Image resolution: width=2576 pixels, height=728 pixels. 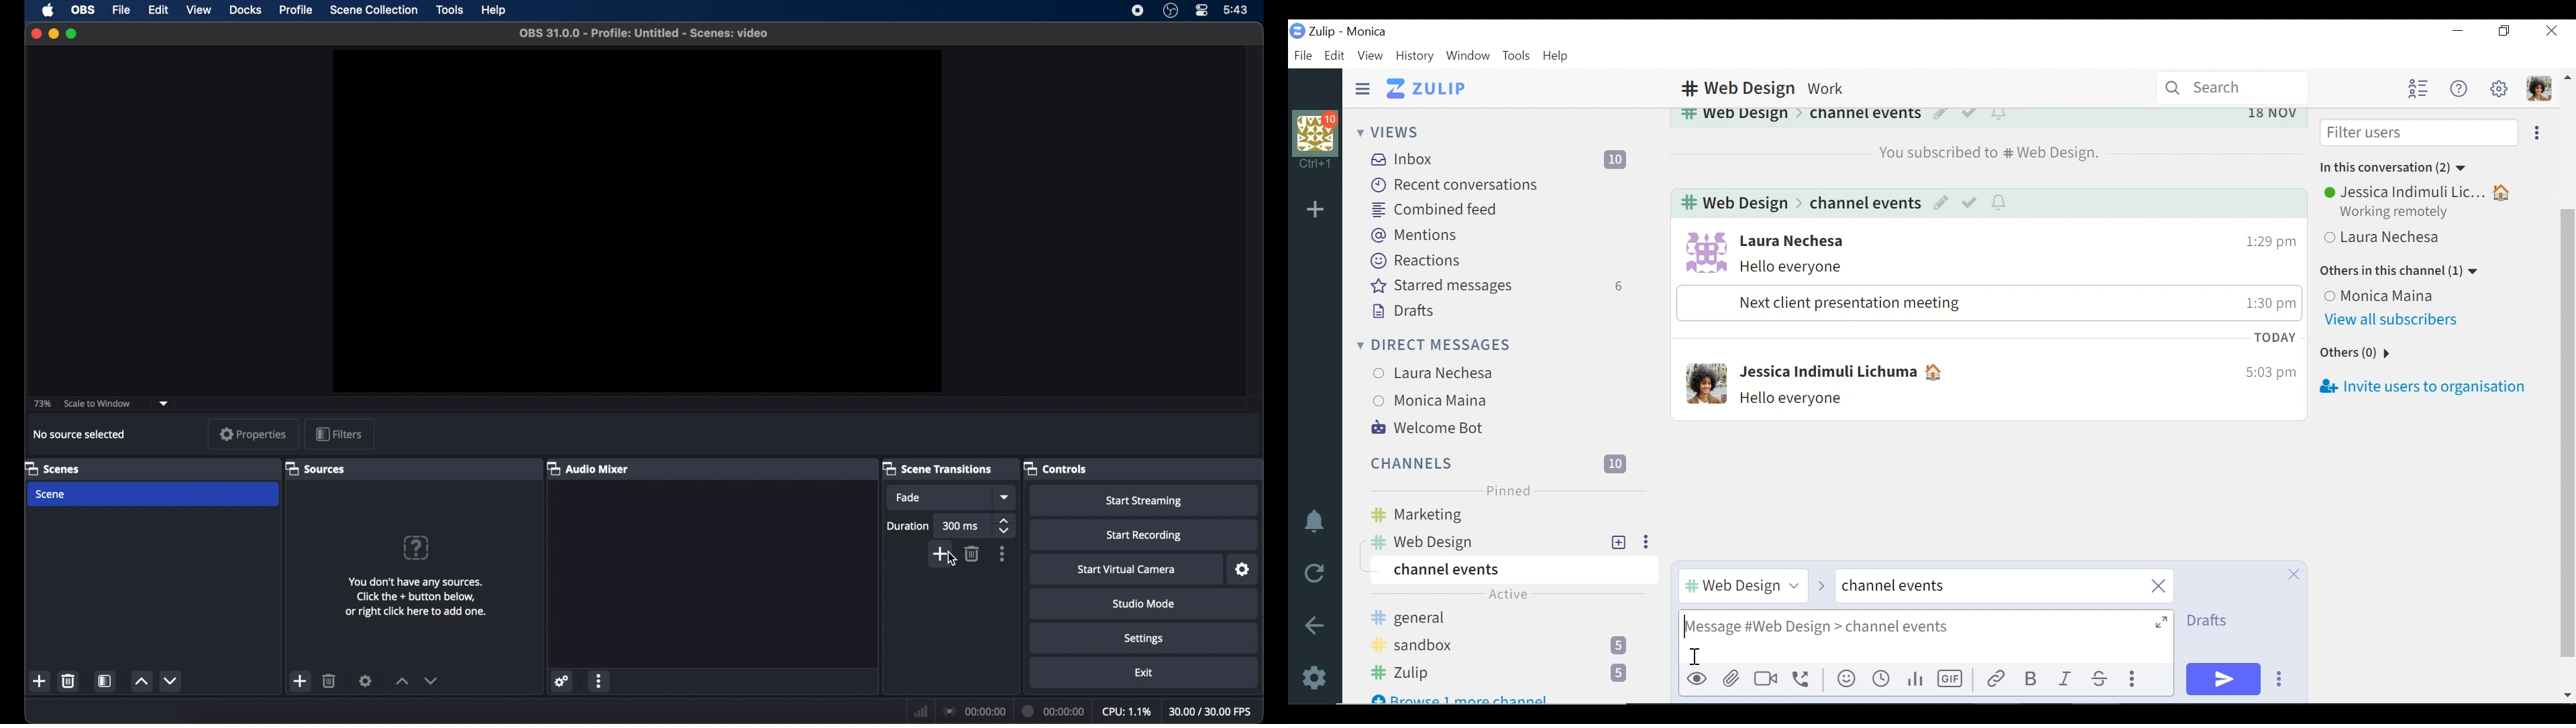 What do you see at coordinates (252, 434) in the screenshot?
I see `properties` at bounding box center [252, 434].